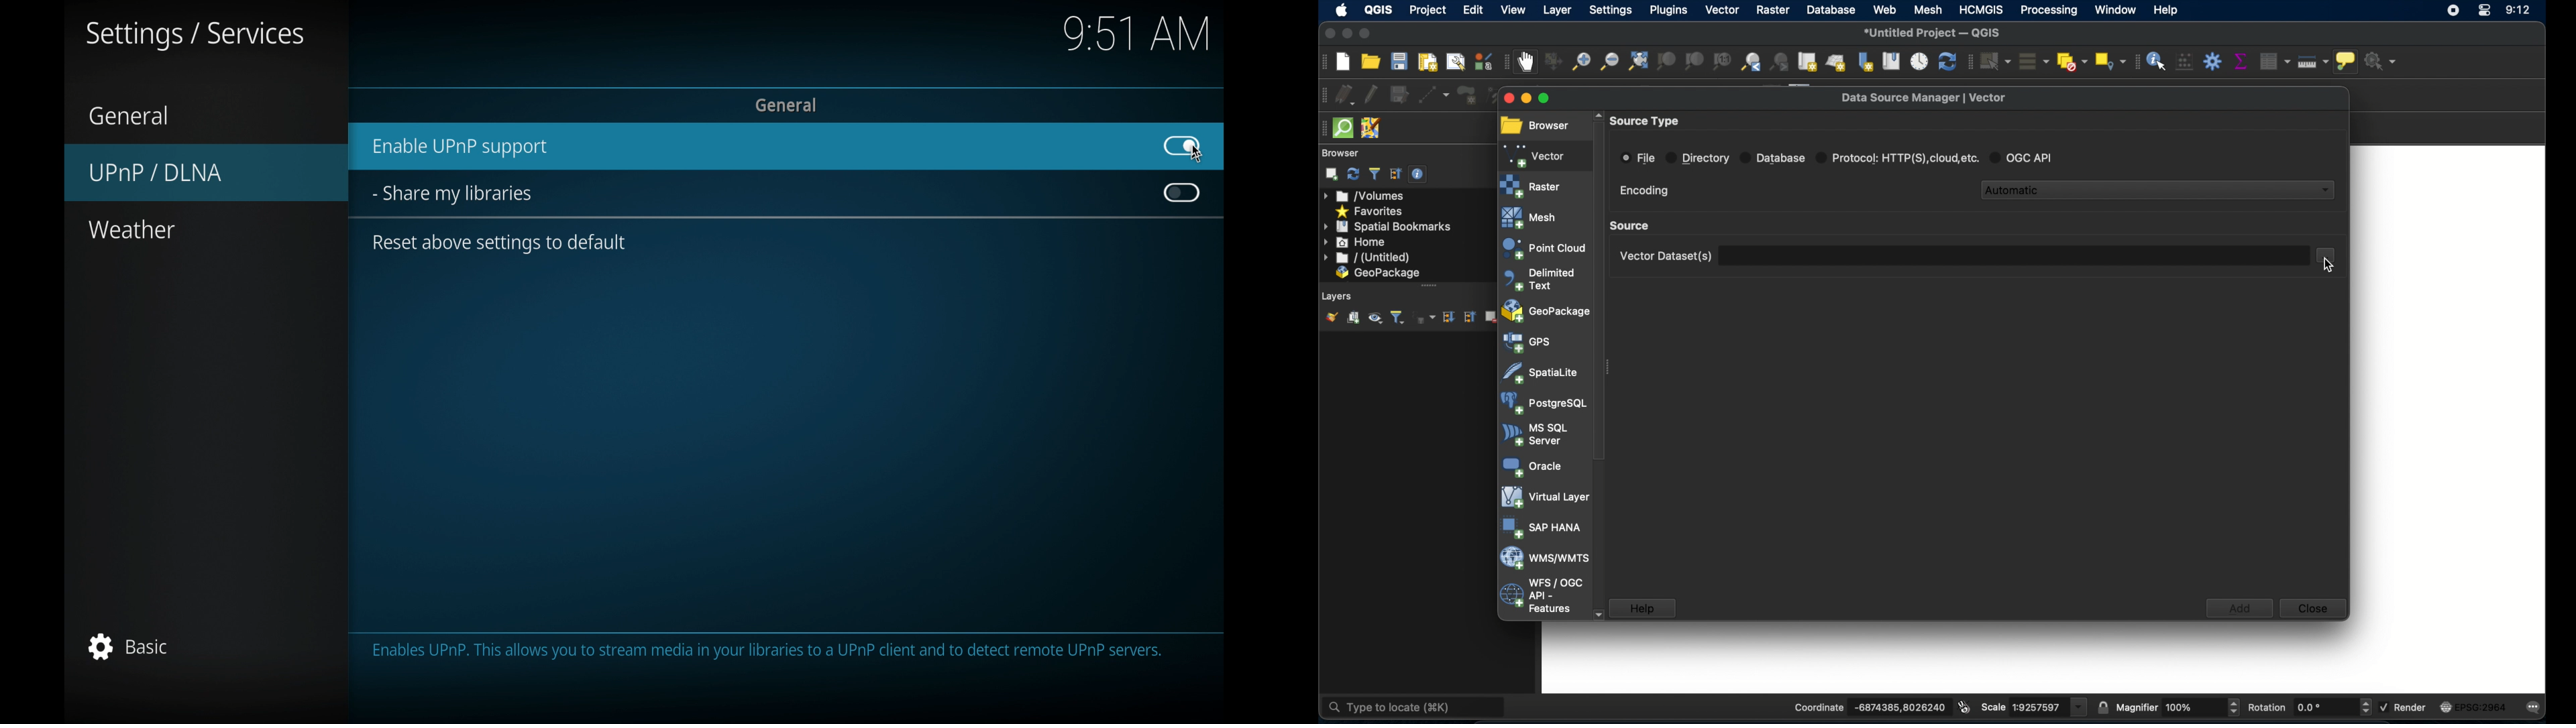 The height and width of the screenshot is (728, 2576). Describe the element at coordinates (1527, 343) in the screenshot. I see `gps` at that location.